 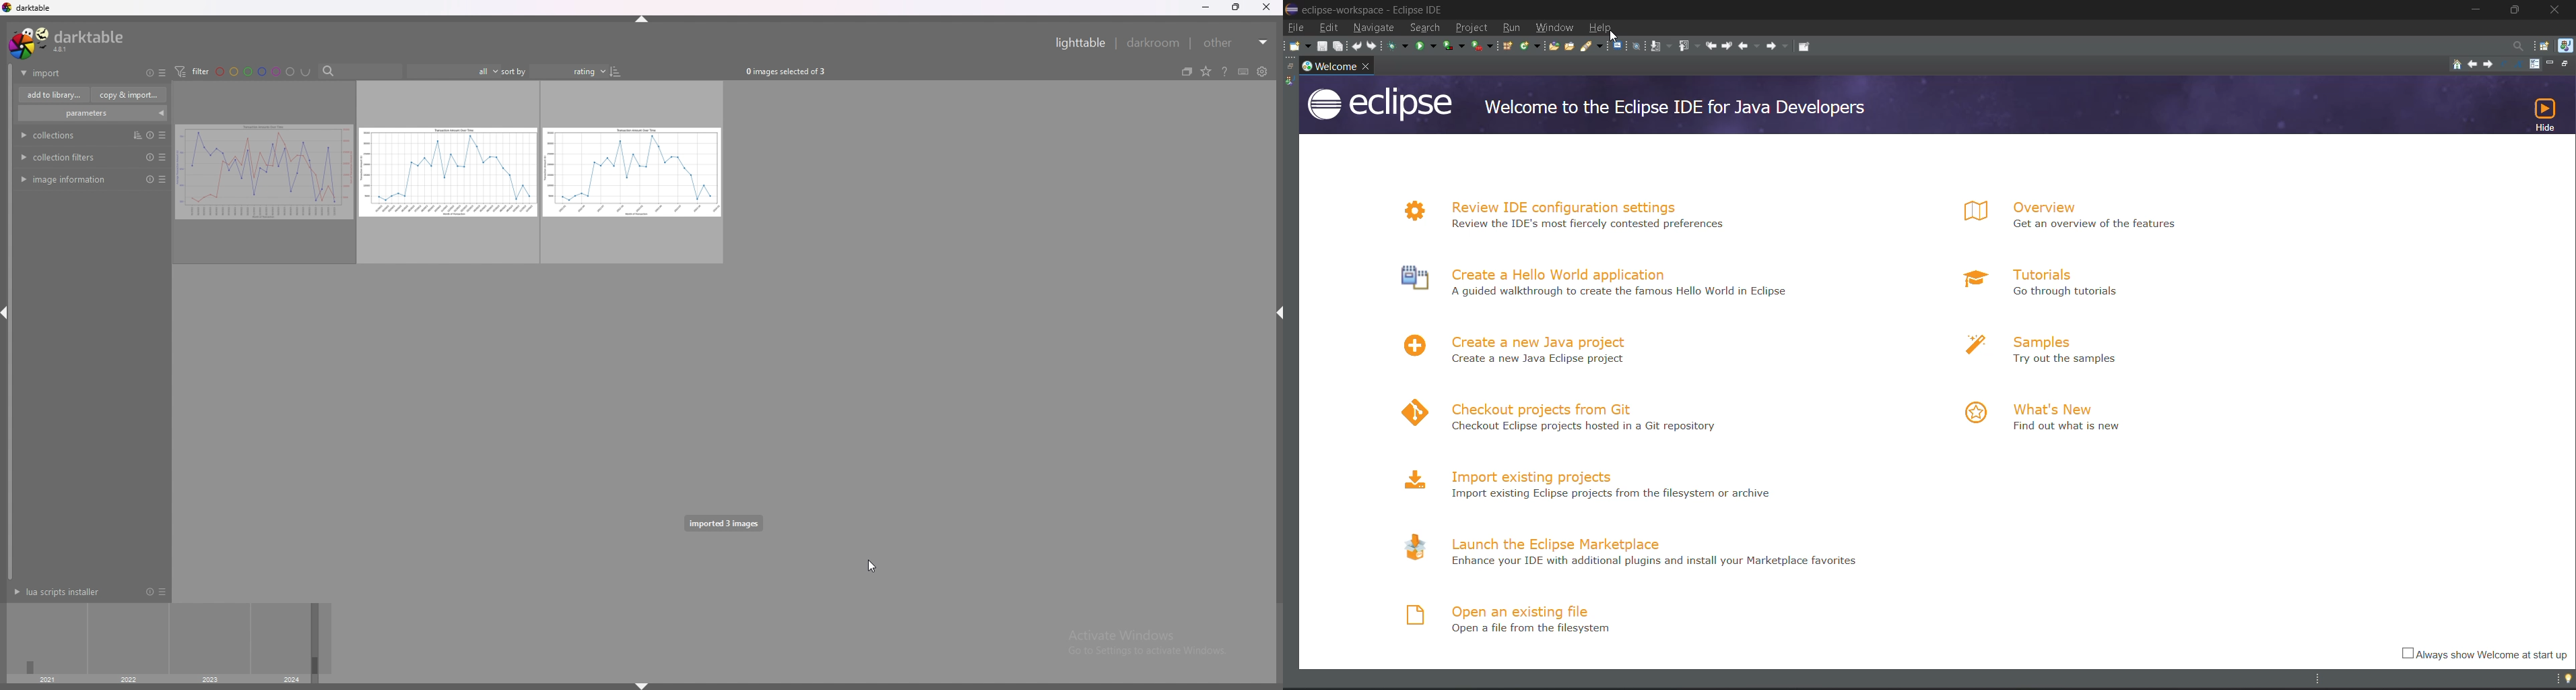 I want to click on reset, so click(x=148, y=179).